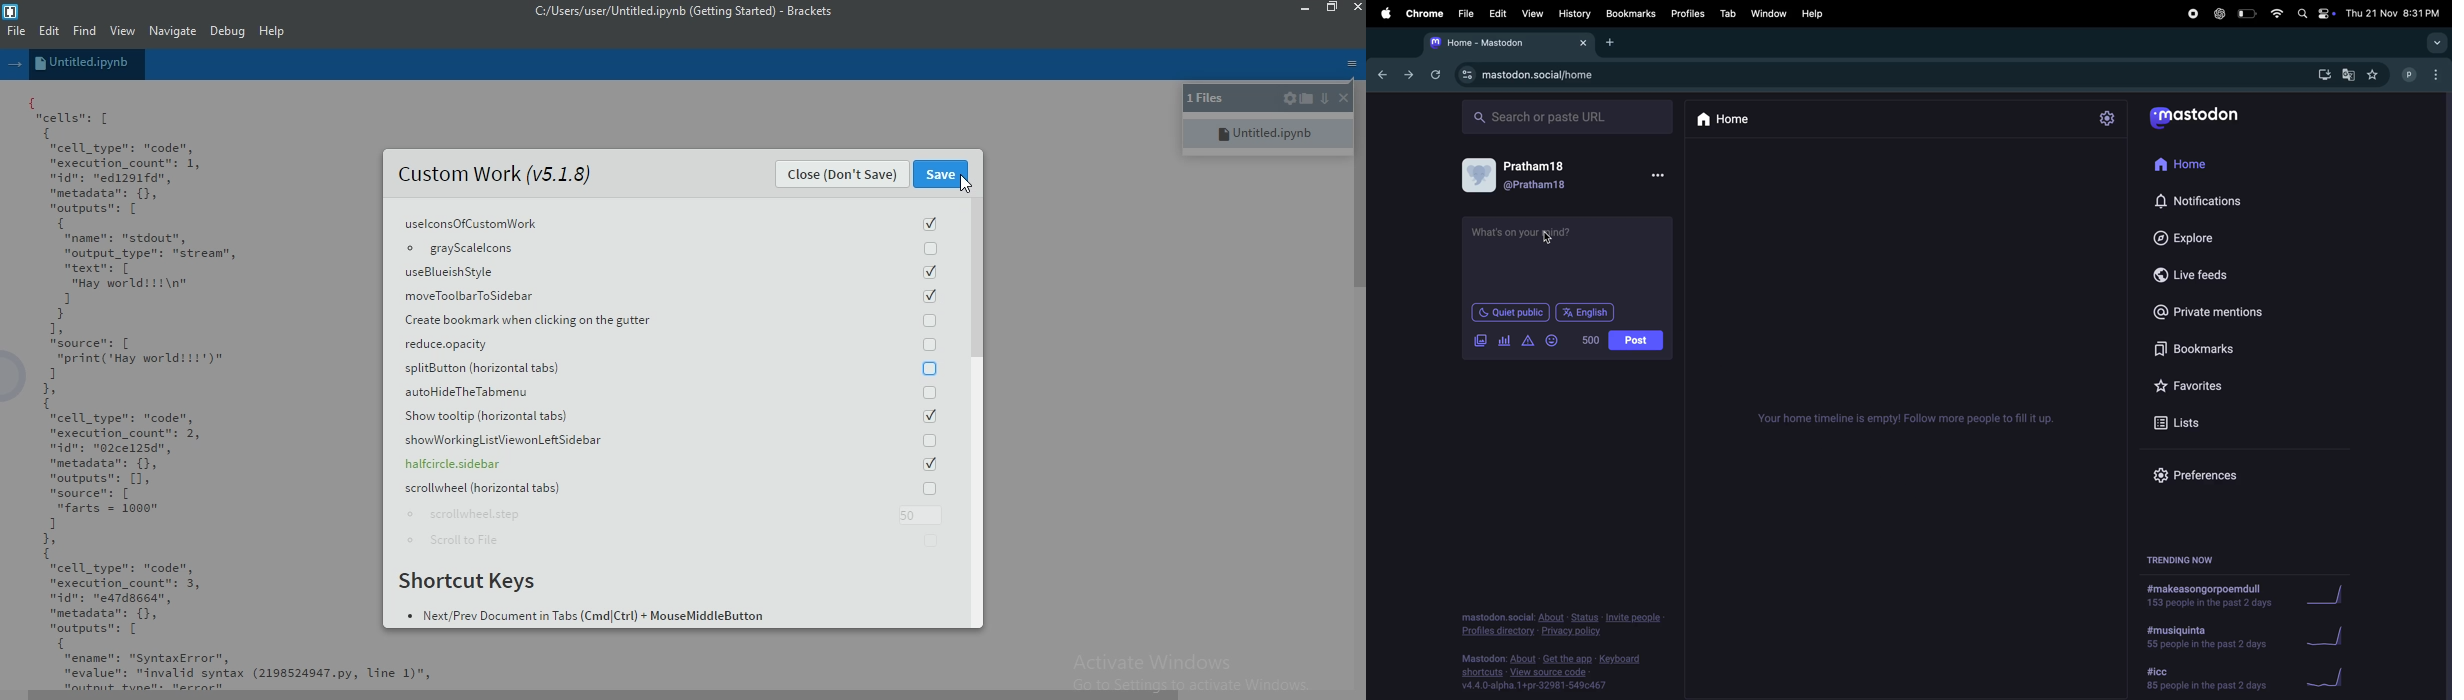 The image size is (2464, 700). Describe the element at coordinates (671, 274) in the screenshot. I see `useBlueish Style` at that location.